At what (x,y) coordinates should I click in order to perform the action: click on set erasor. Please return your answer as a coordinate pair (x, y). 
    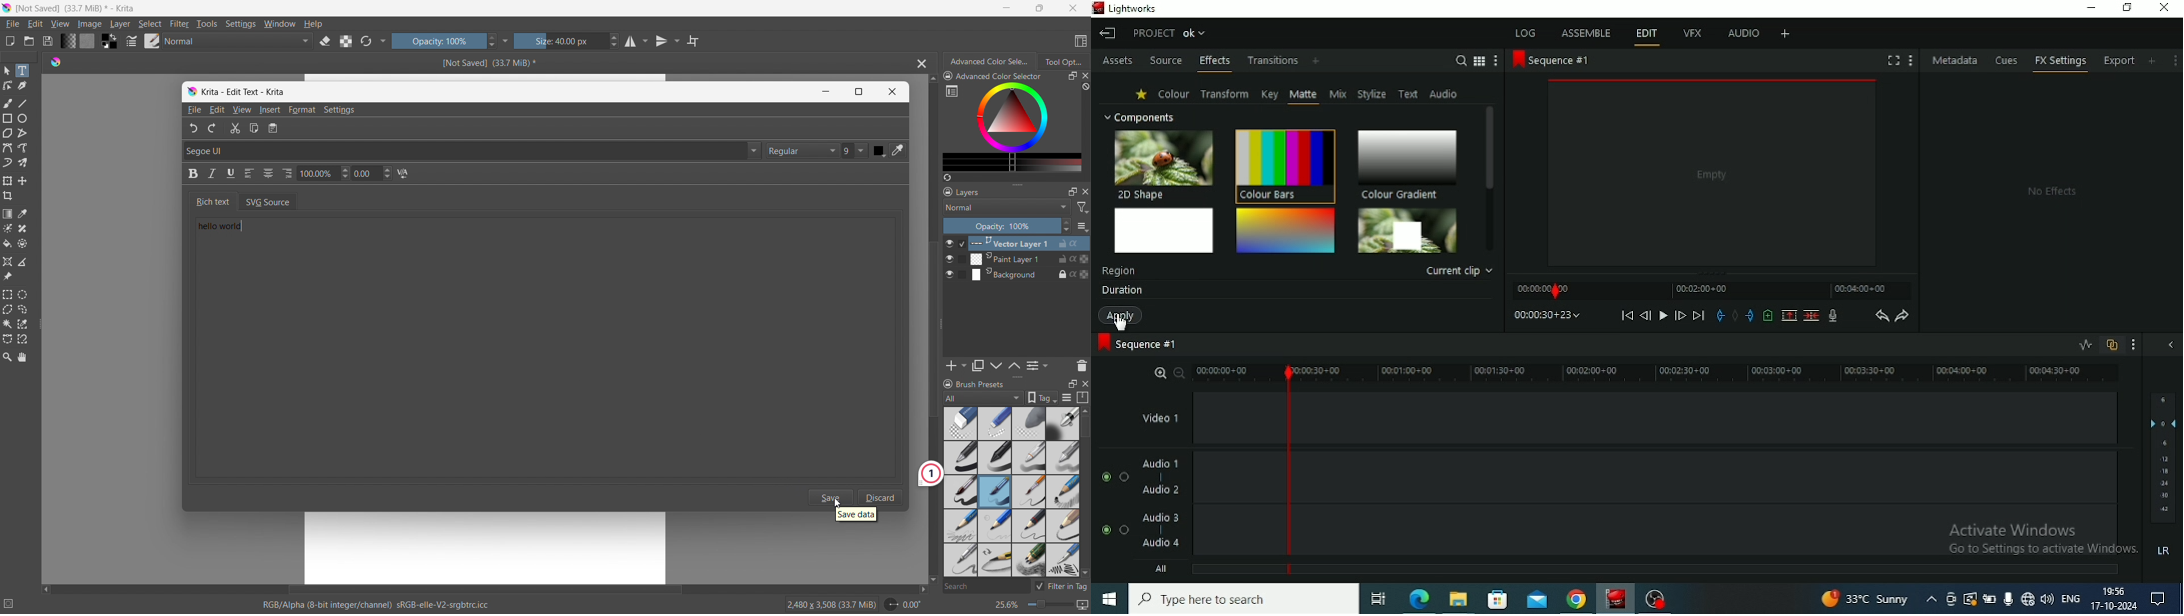
    Looking at the image, I should click on (325, 42).